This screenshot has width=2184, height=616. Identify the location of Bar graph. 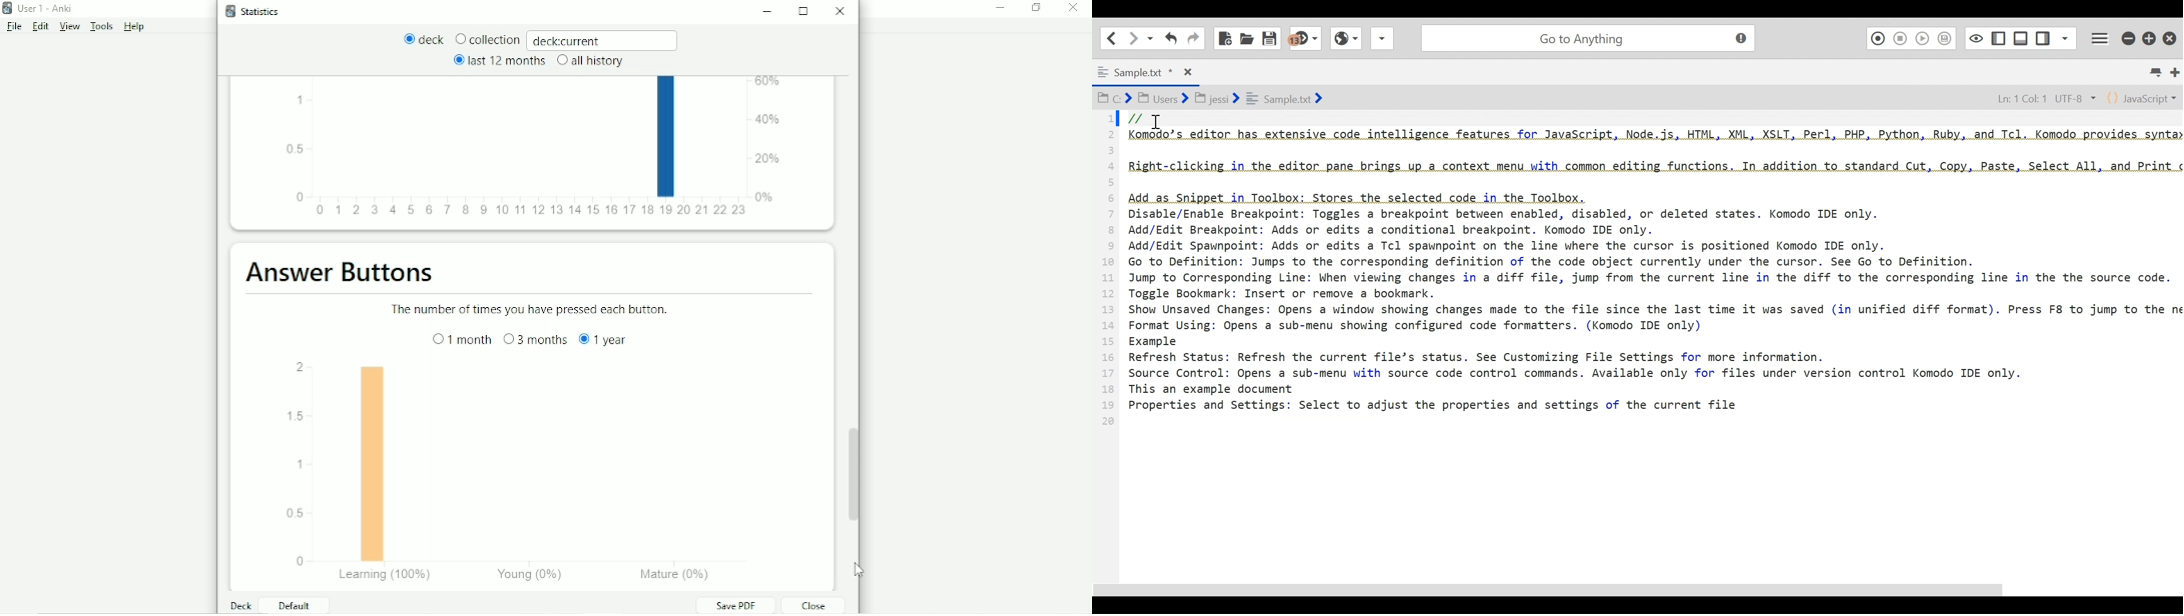
(532, 472).